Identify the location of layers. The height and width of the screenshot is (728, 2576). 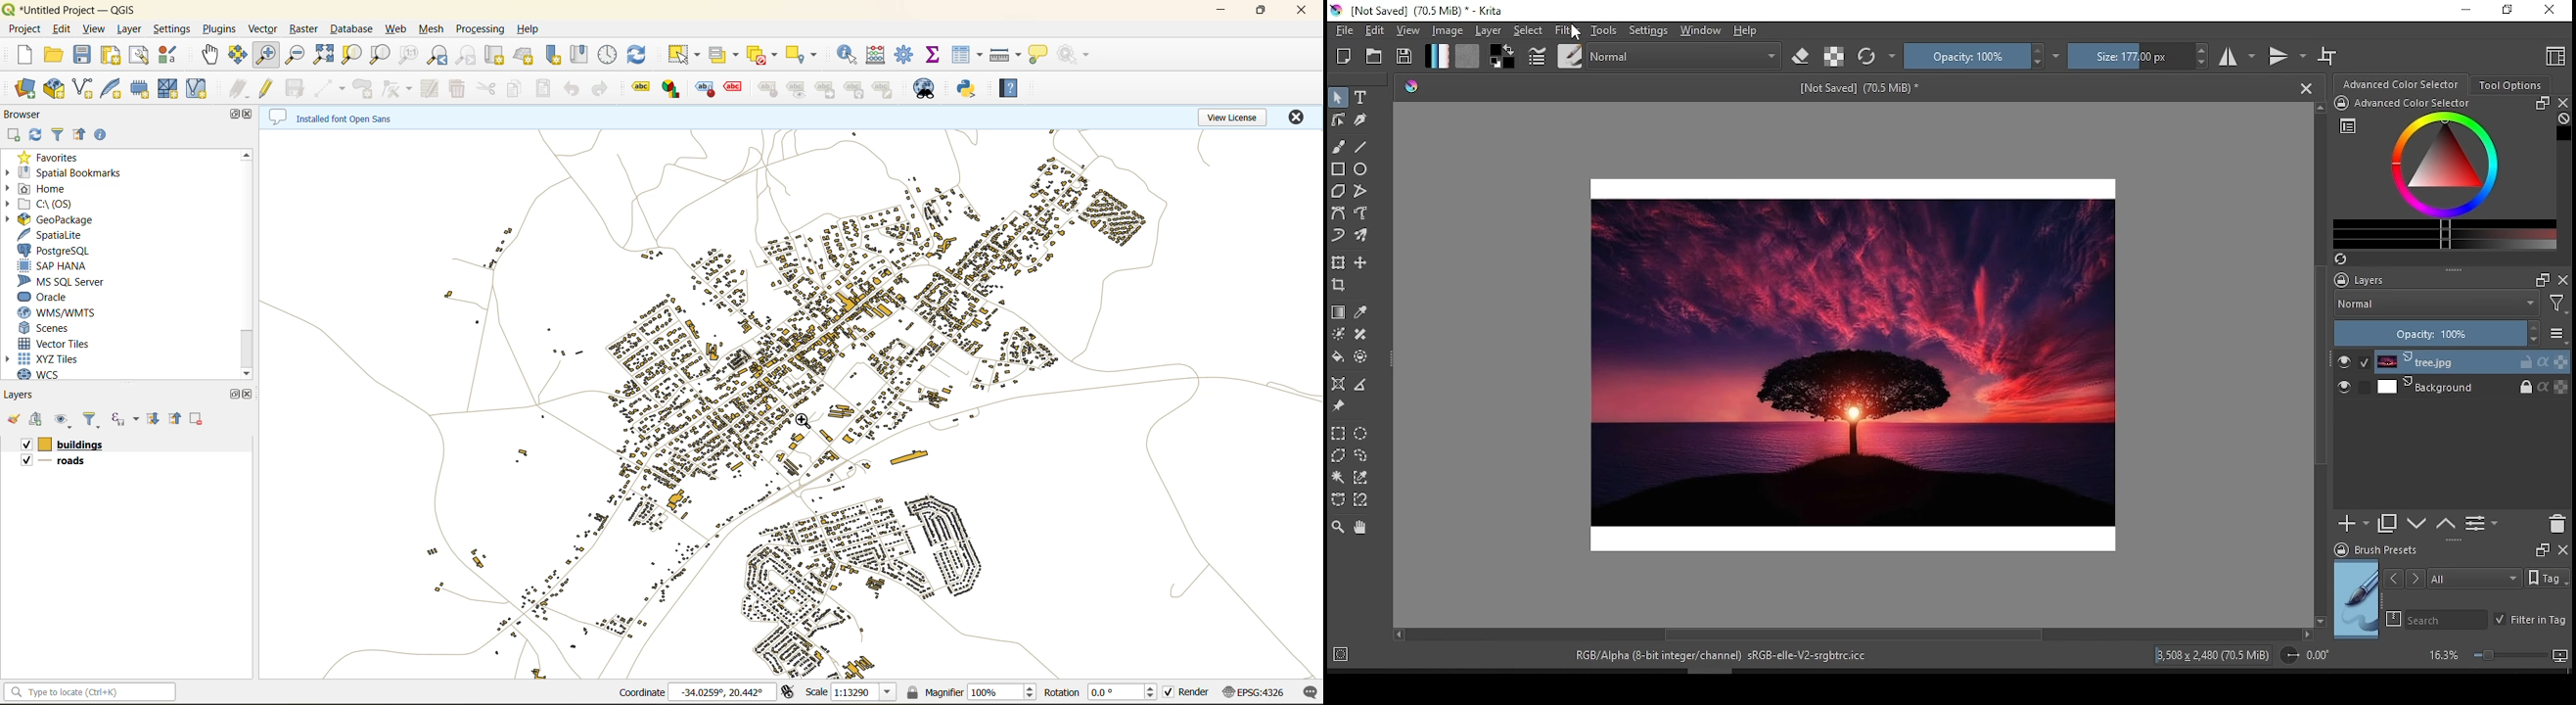
(2357, 278).